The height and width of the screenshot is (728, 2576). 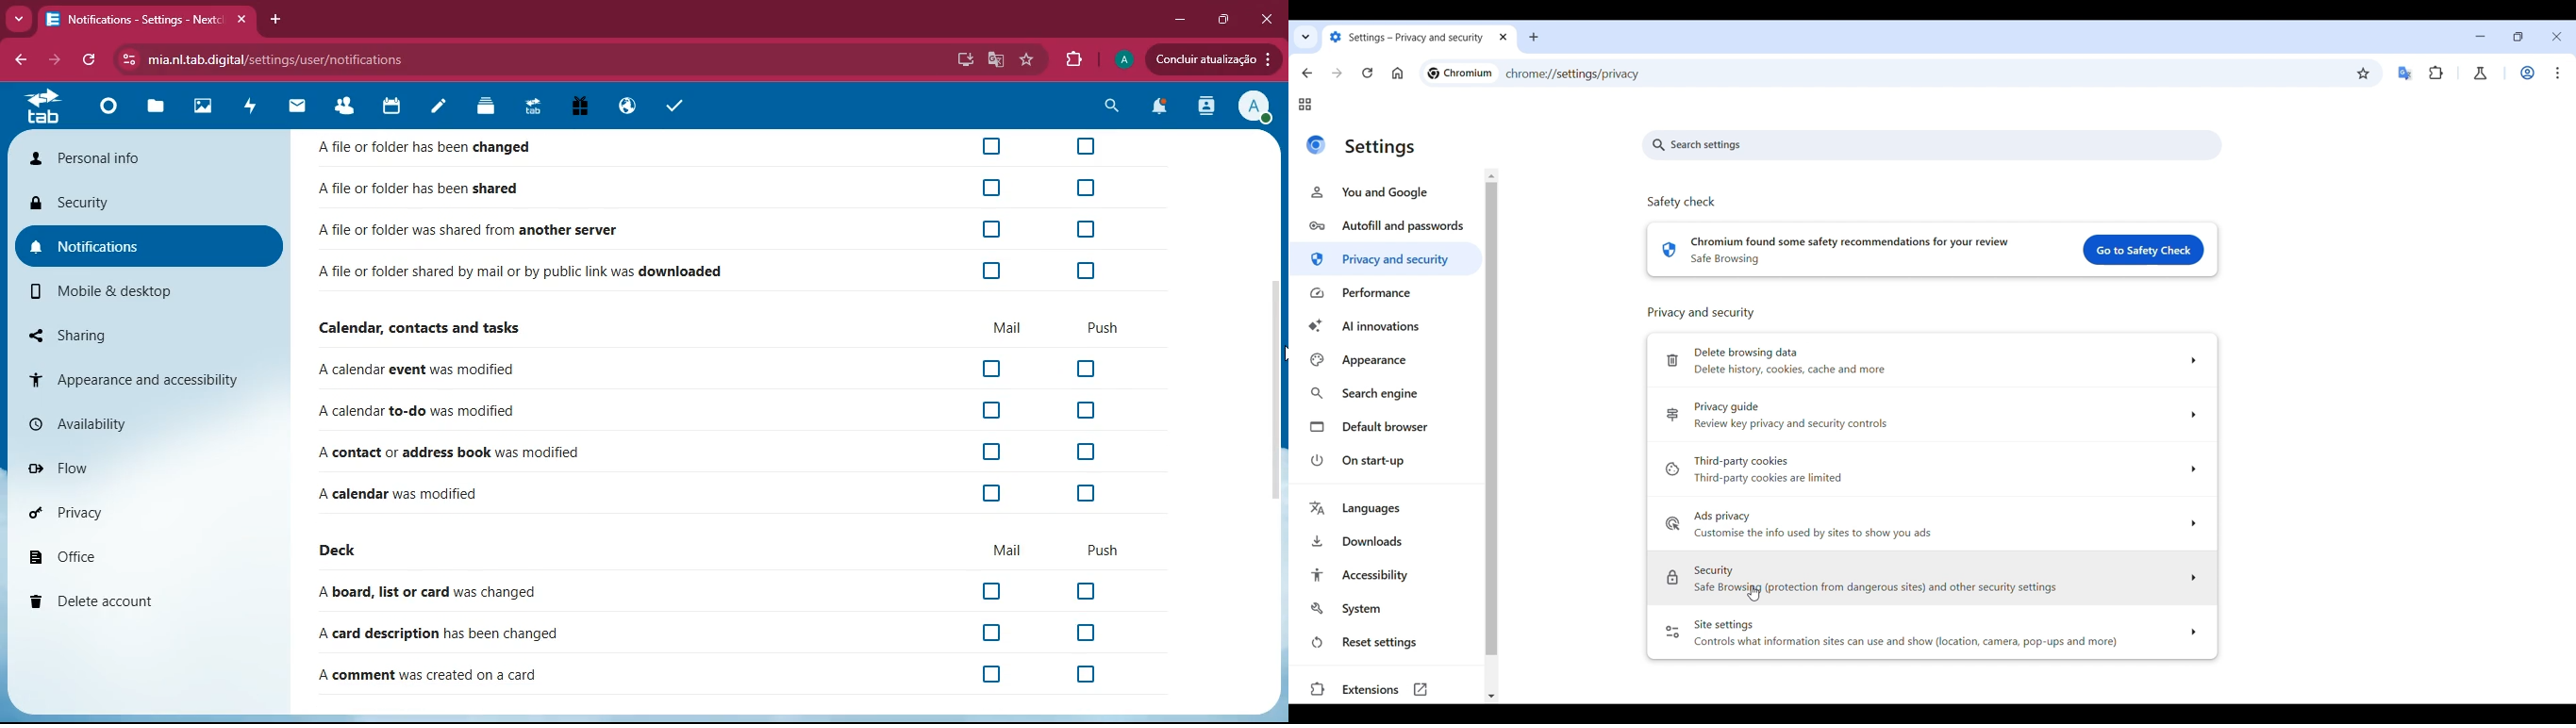 I want to click on off, so click(x=997, y=674).